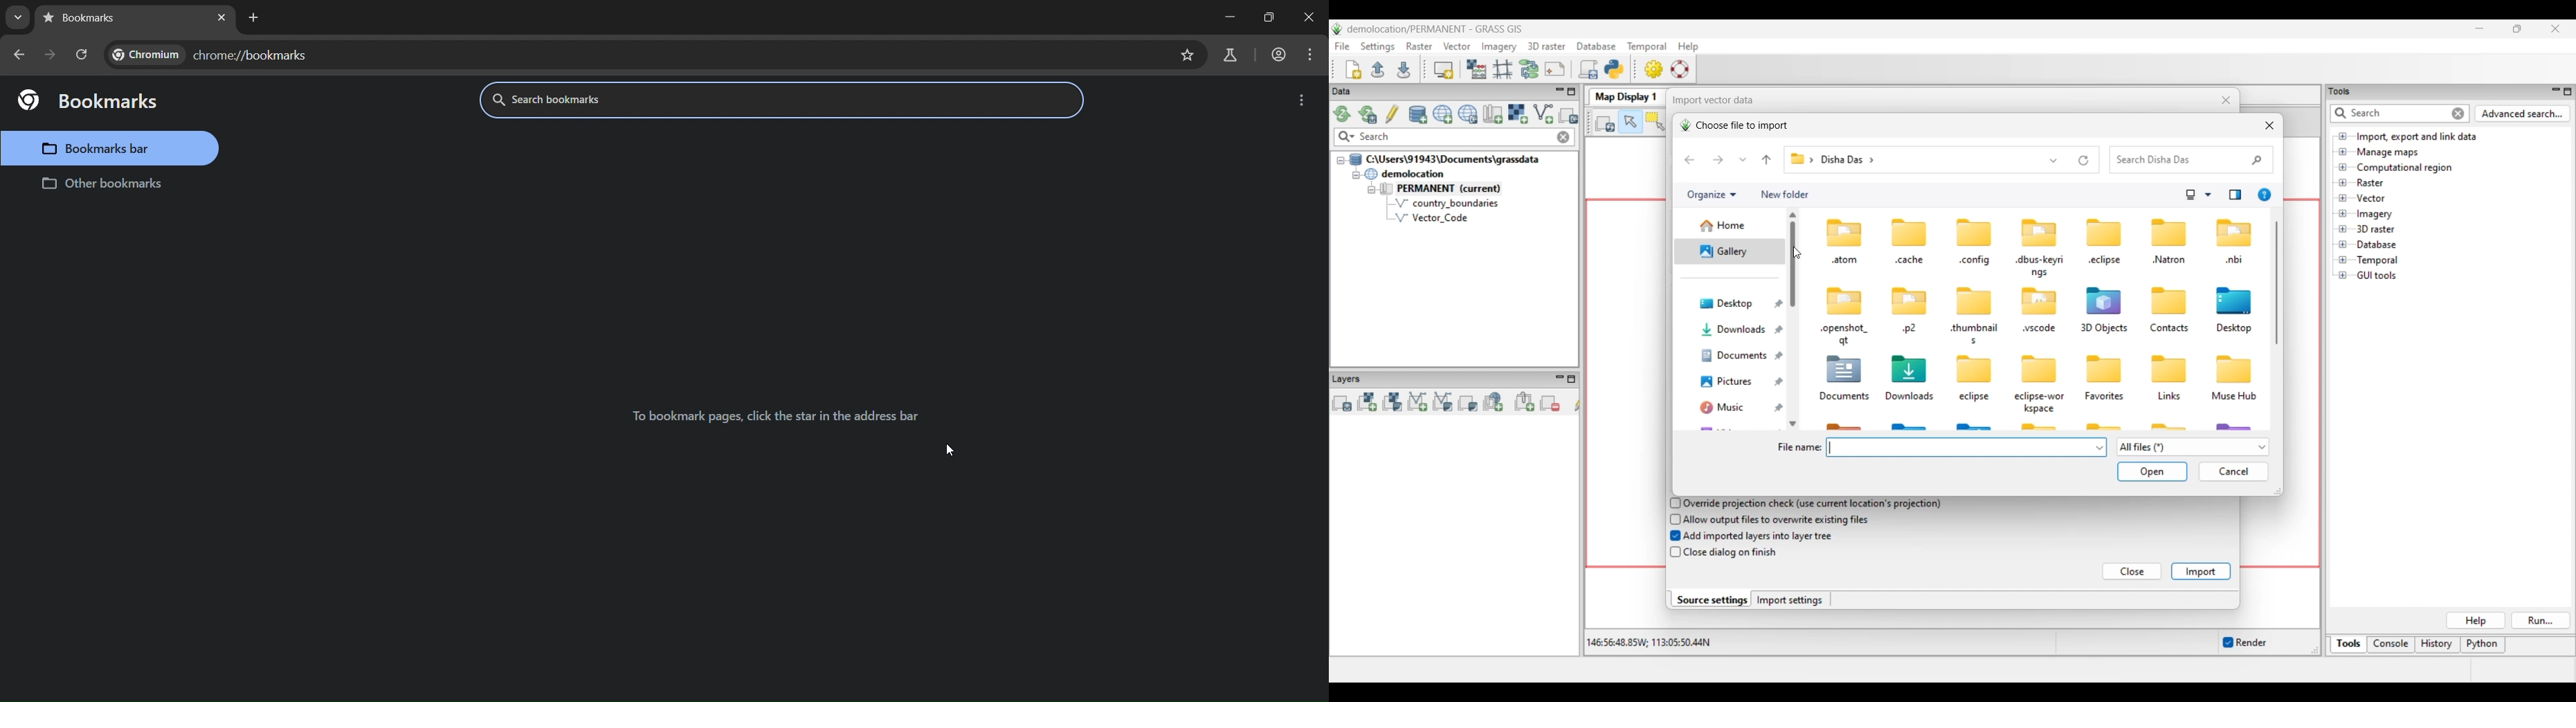 Image resolution: width=2576 pixels, height=728 pixels. Describe the element at coordinates (89, 100) in the screenshot. I see `bookmarks` at that location.